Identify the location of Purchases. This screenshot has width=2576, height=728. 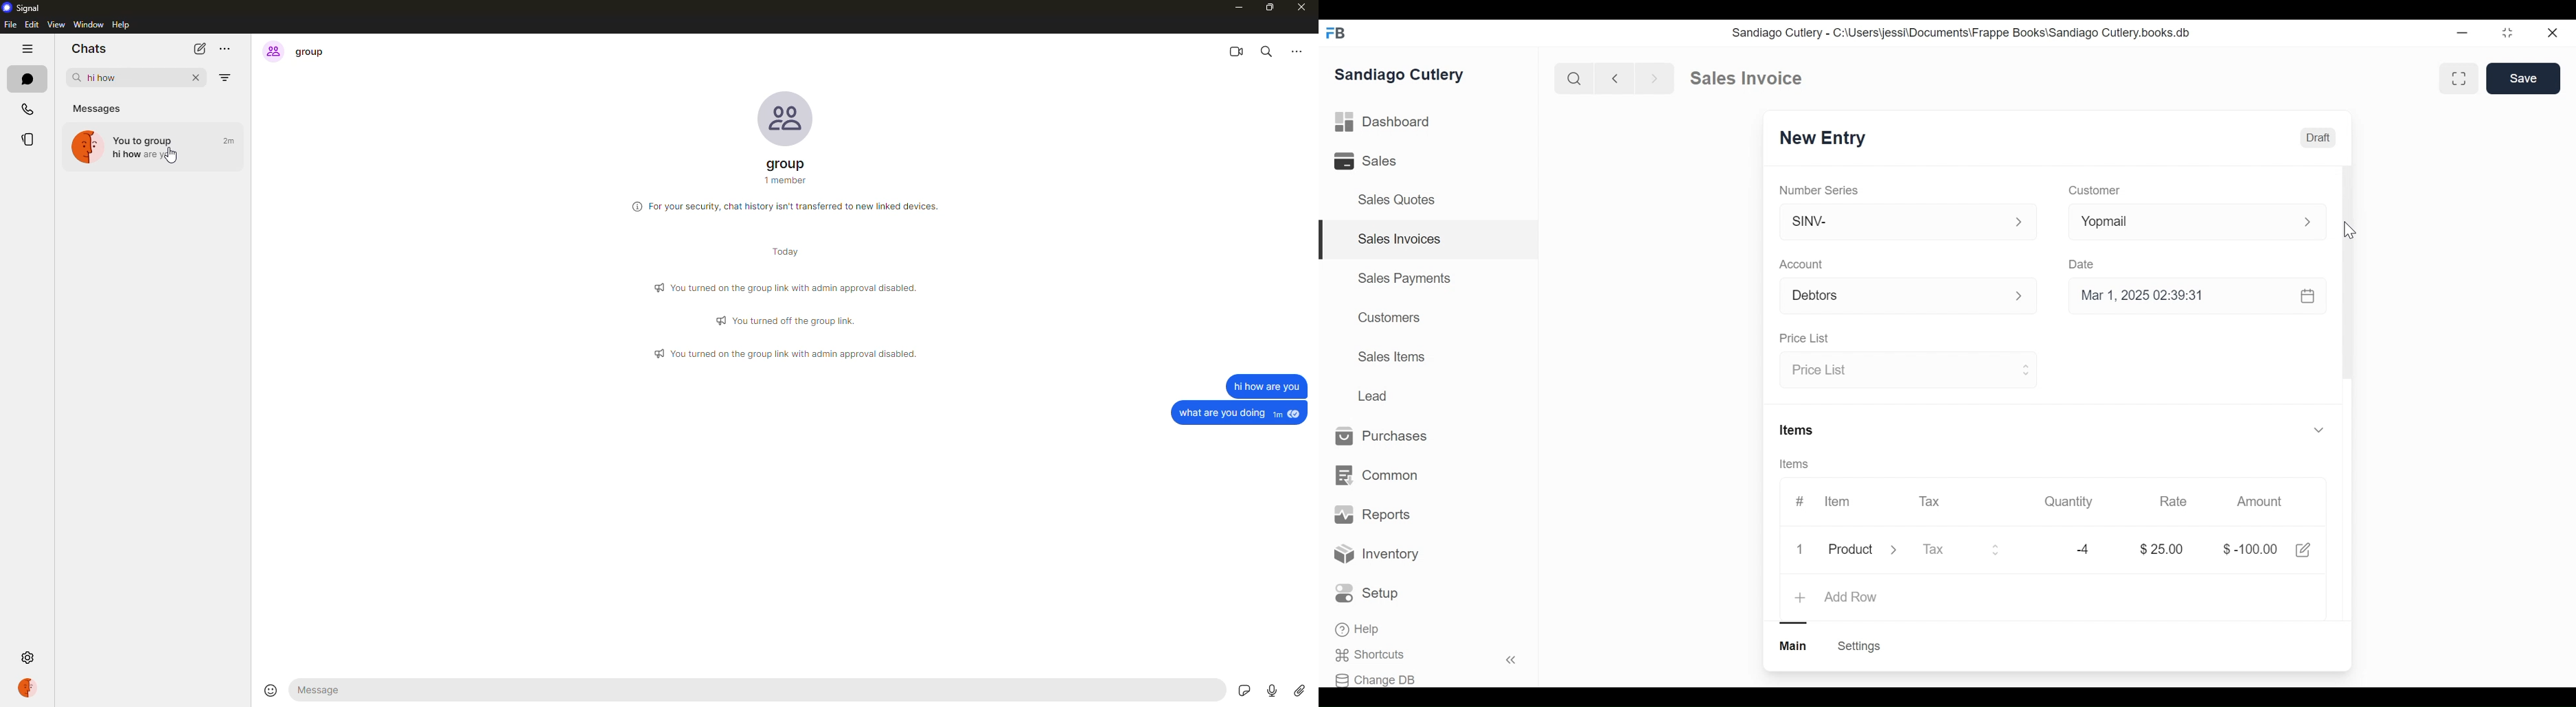
(1381, 435).